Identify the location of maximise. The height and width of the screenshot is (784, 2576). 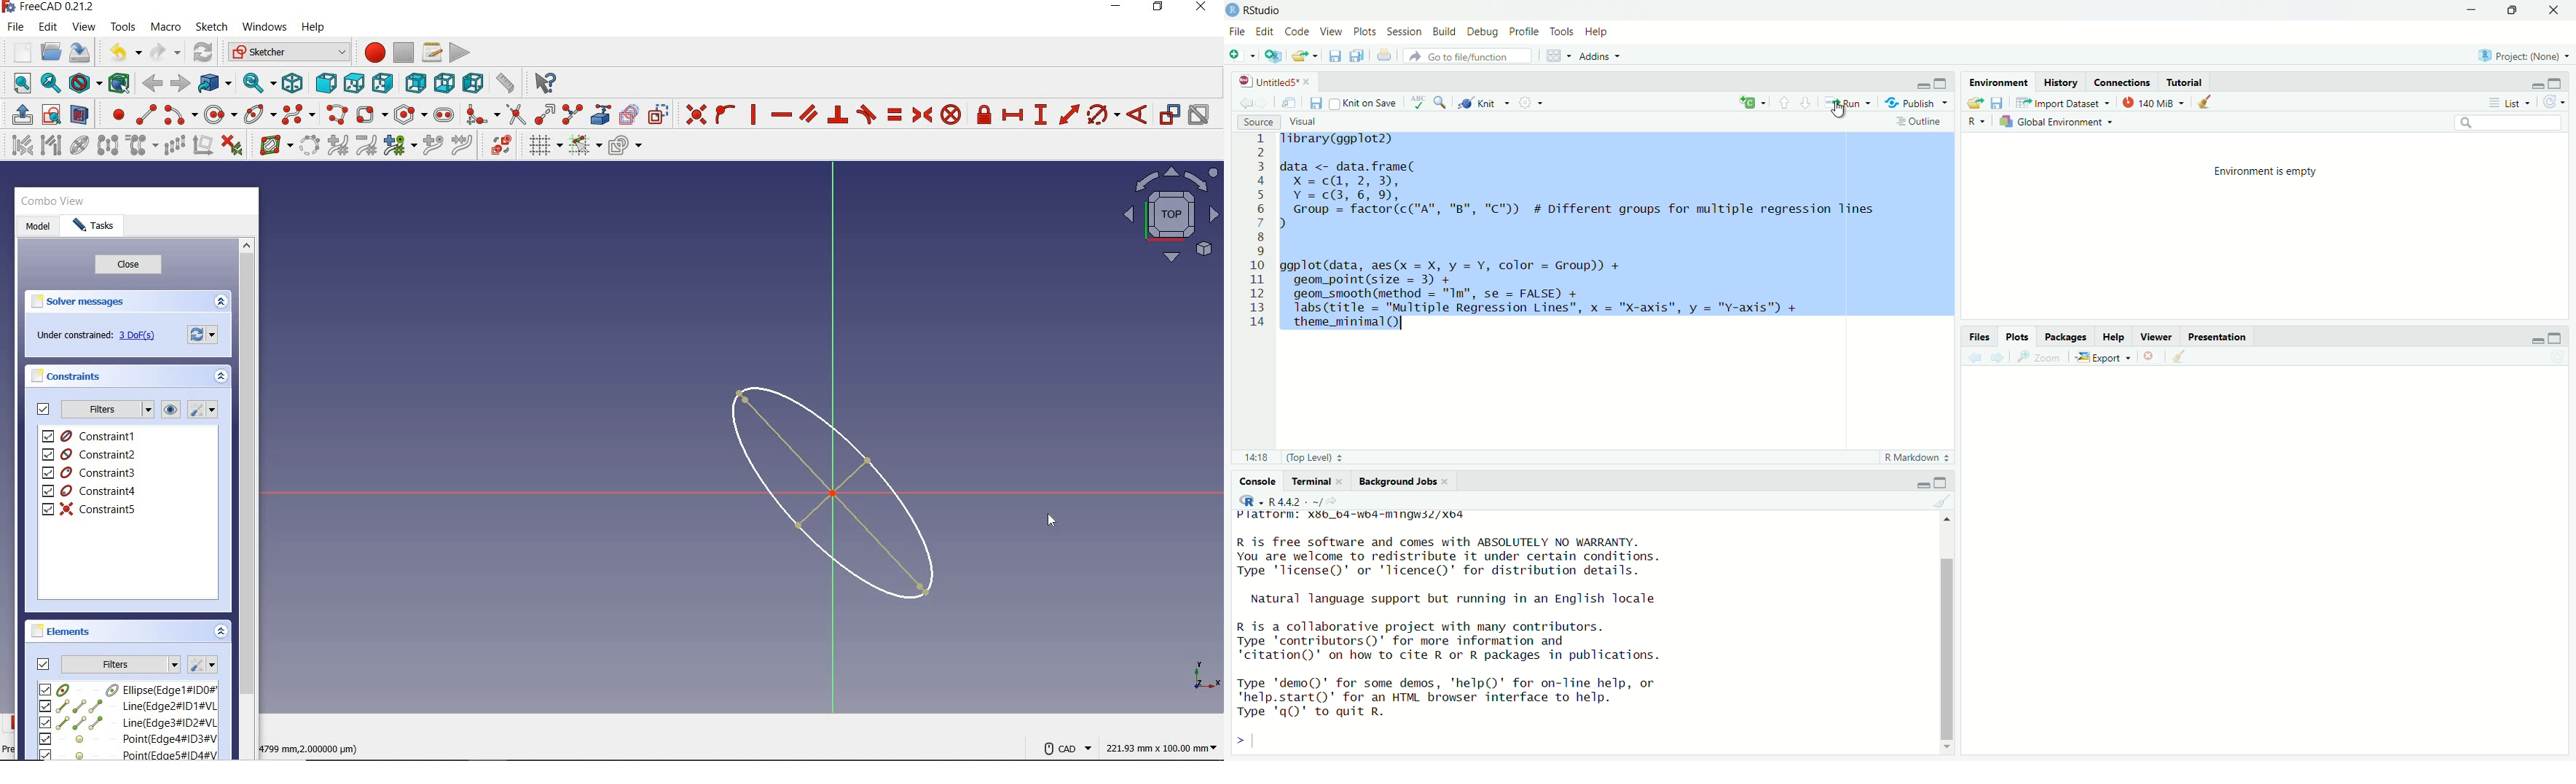
(2517, 11).